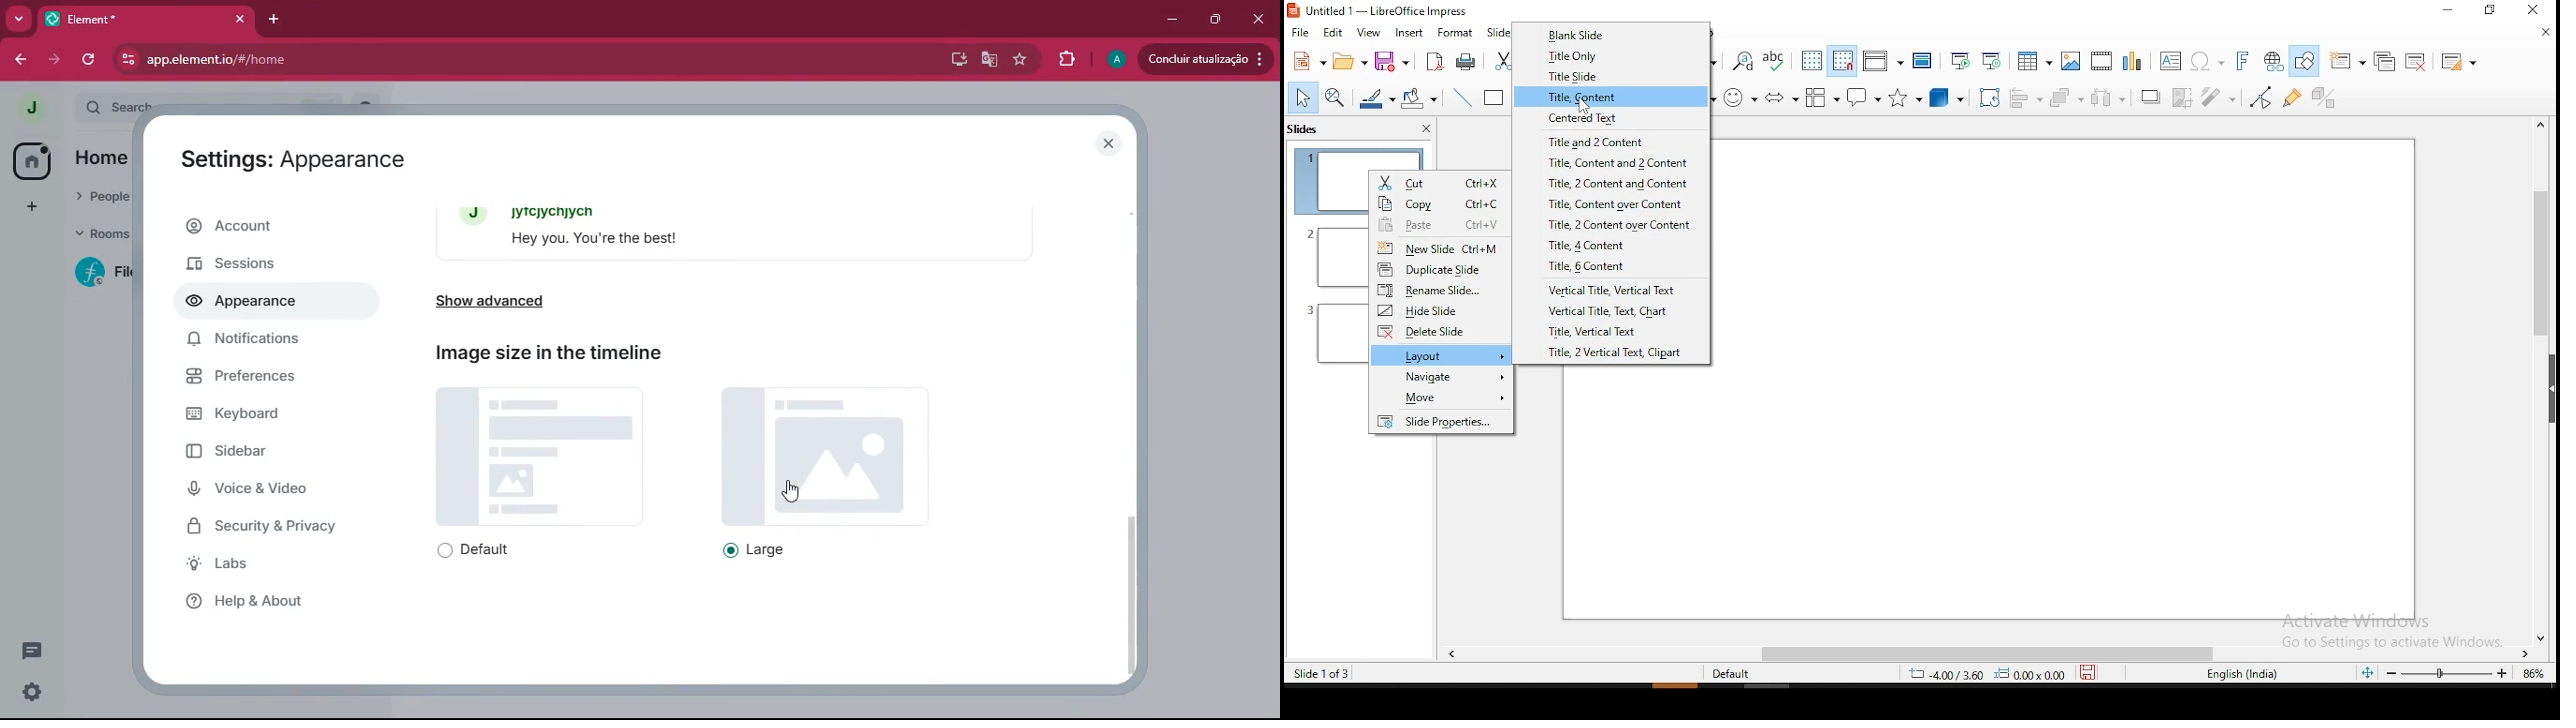  What do you see at coordinates (831, 461) in the screenshot?
I see `image` at bounding box center [831, 461].